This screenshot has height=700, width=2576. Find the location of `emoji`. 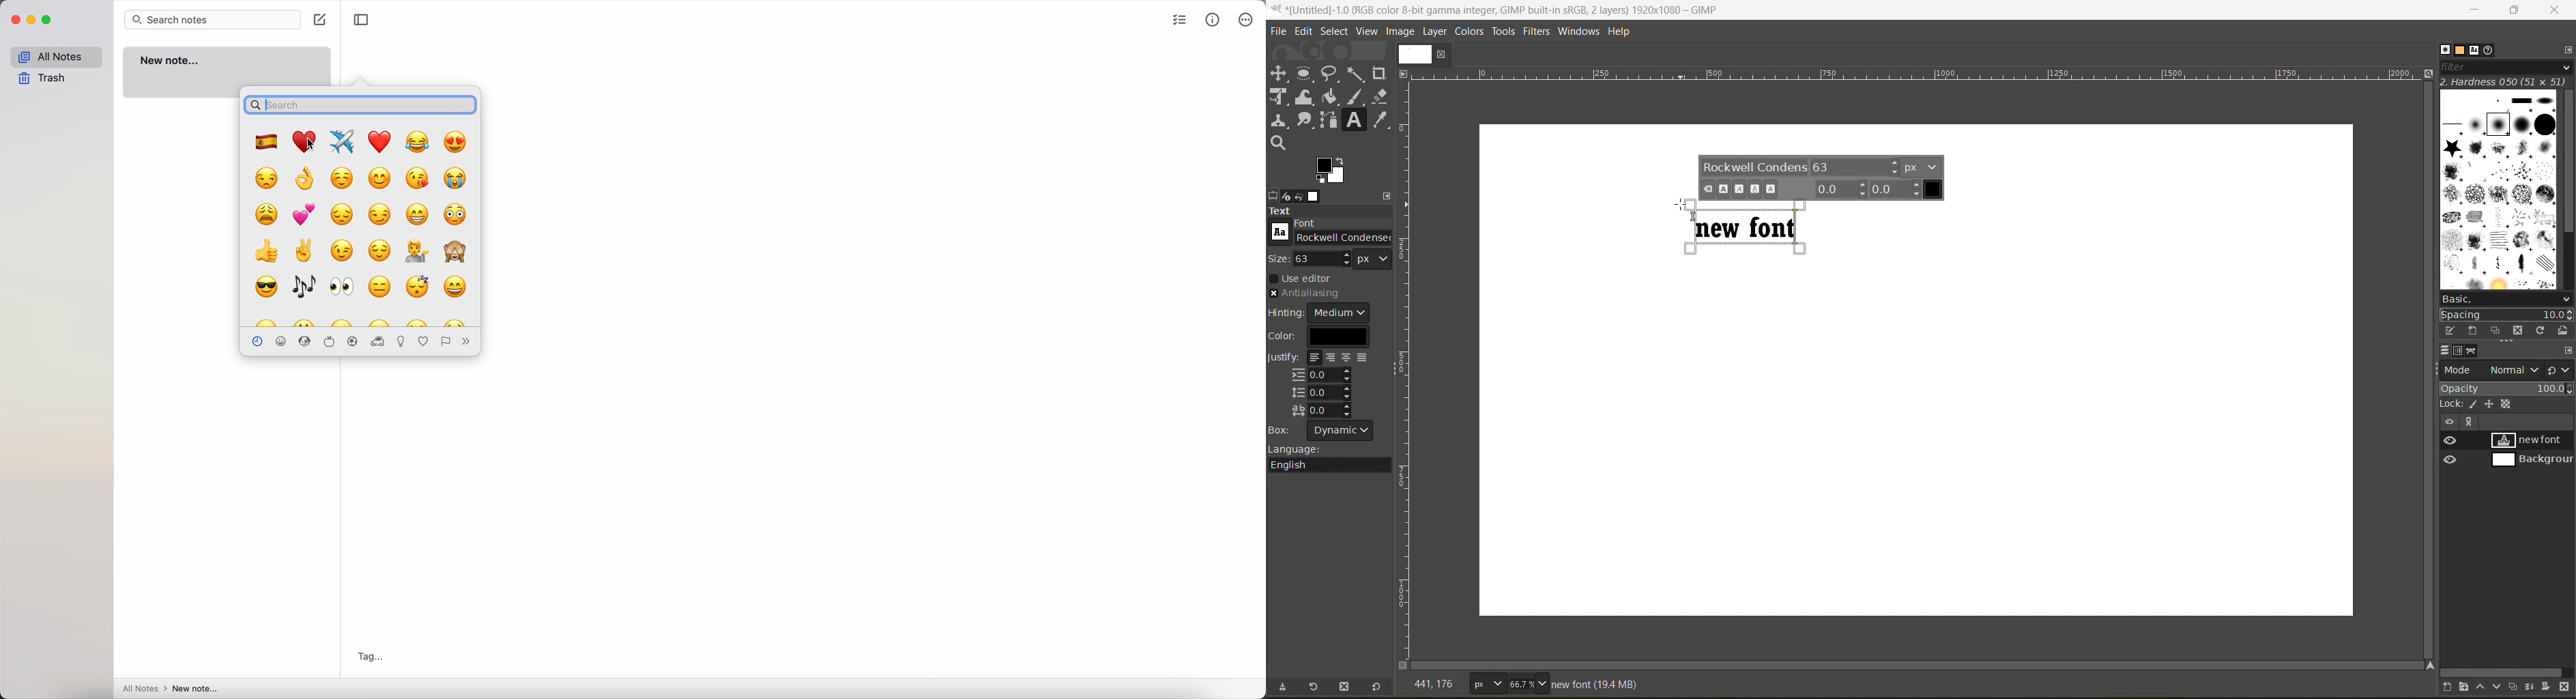

emoji is located at coordinates (383, 251).